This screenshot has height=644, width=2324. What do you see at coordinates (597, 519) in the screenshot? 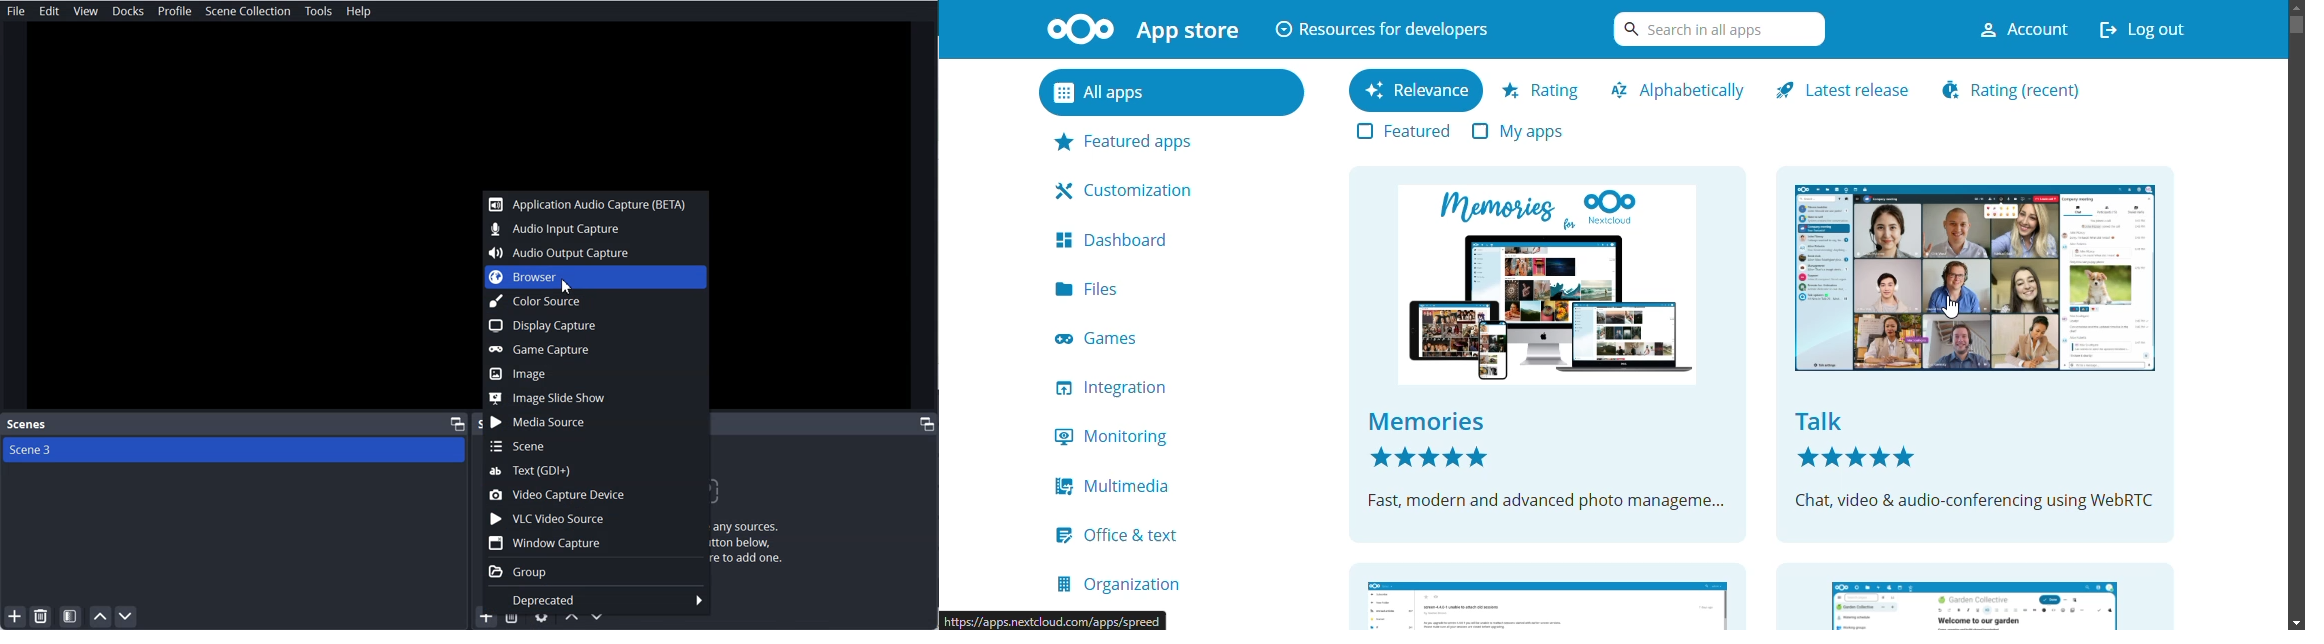
I see `VLC Video Source` at bounding box center [597, 519].